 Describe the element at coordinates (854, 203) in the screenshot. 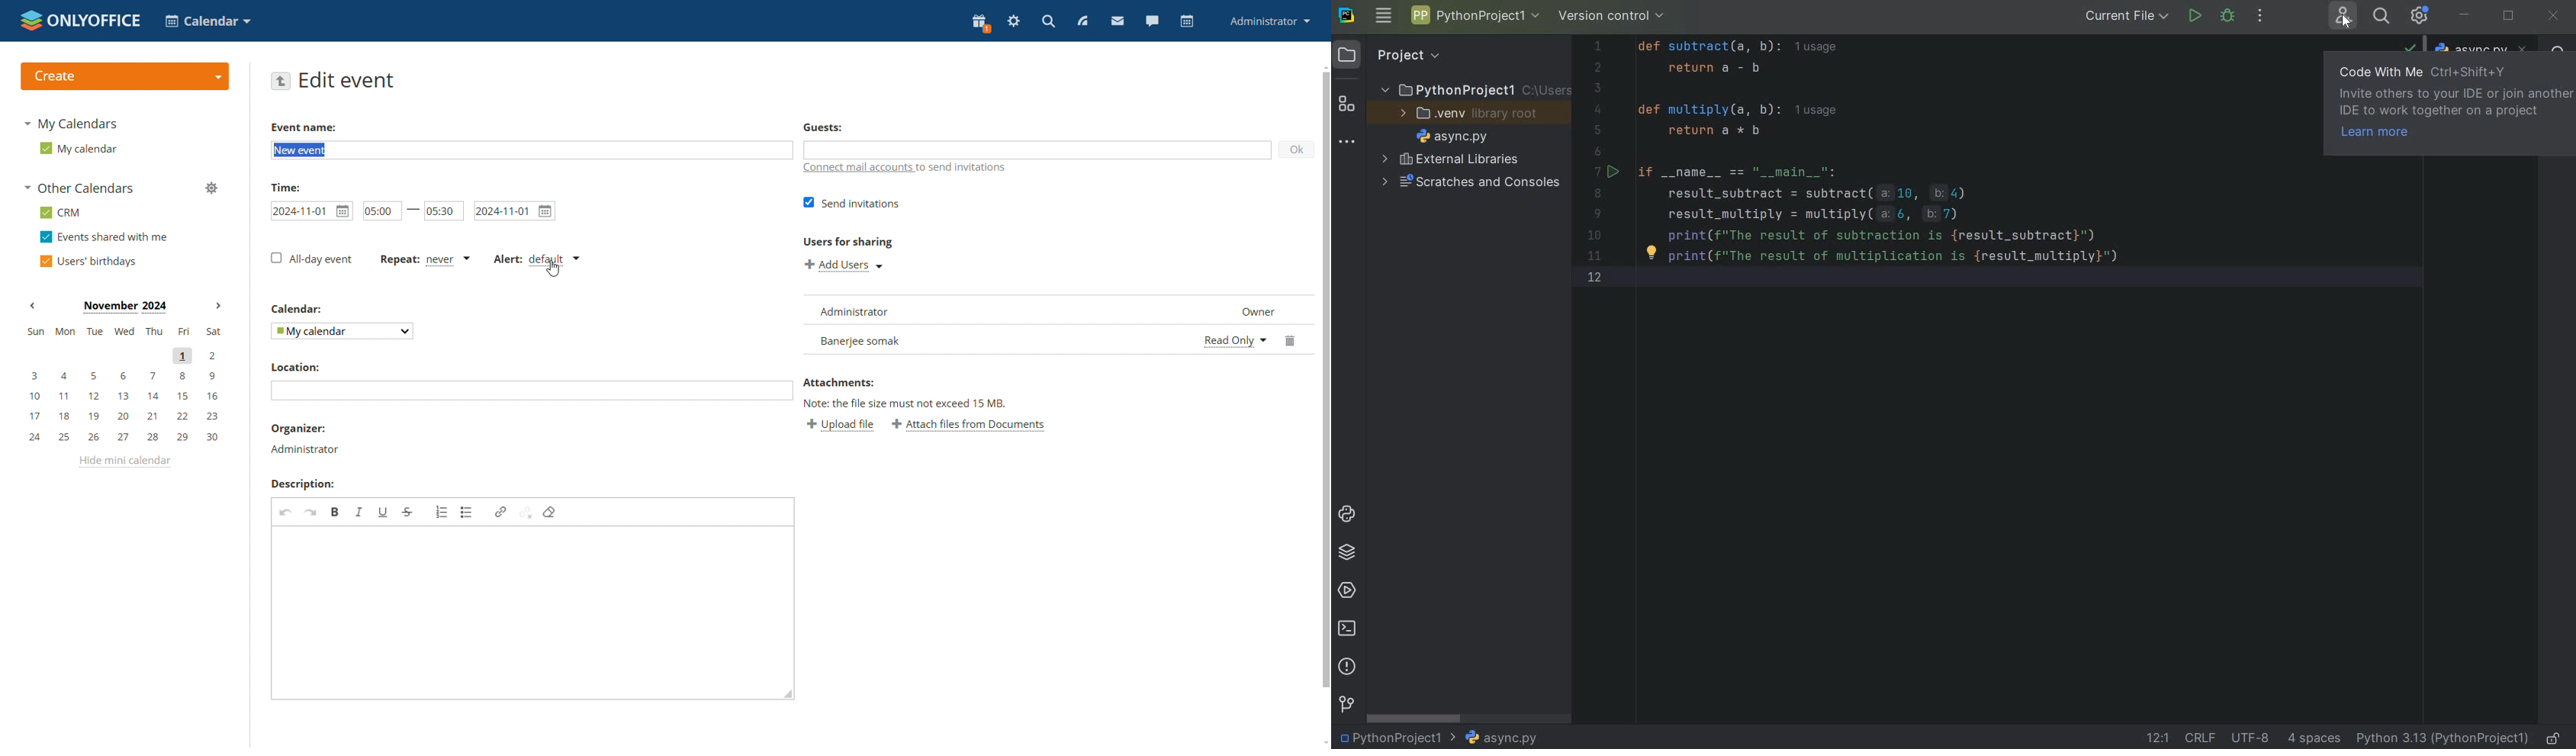

I see `send invitations` at that location.